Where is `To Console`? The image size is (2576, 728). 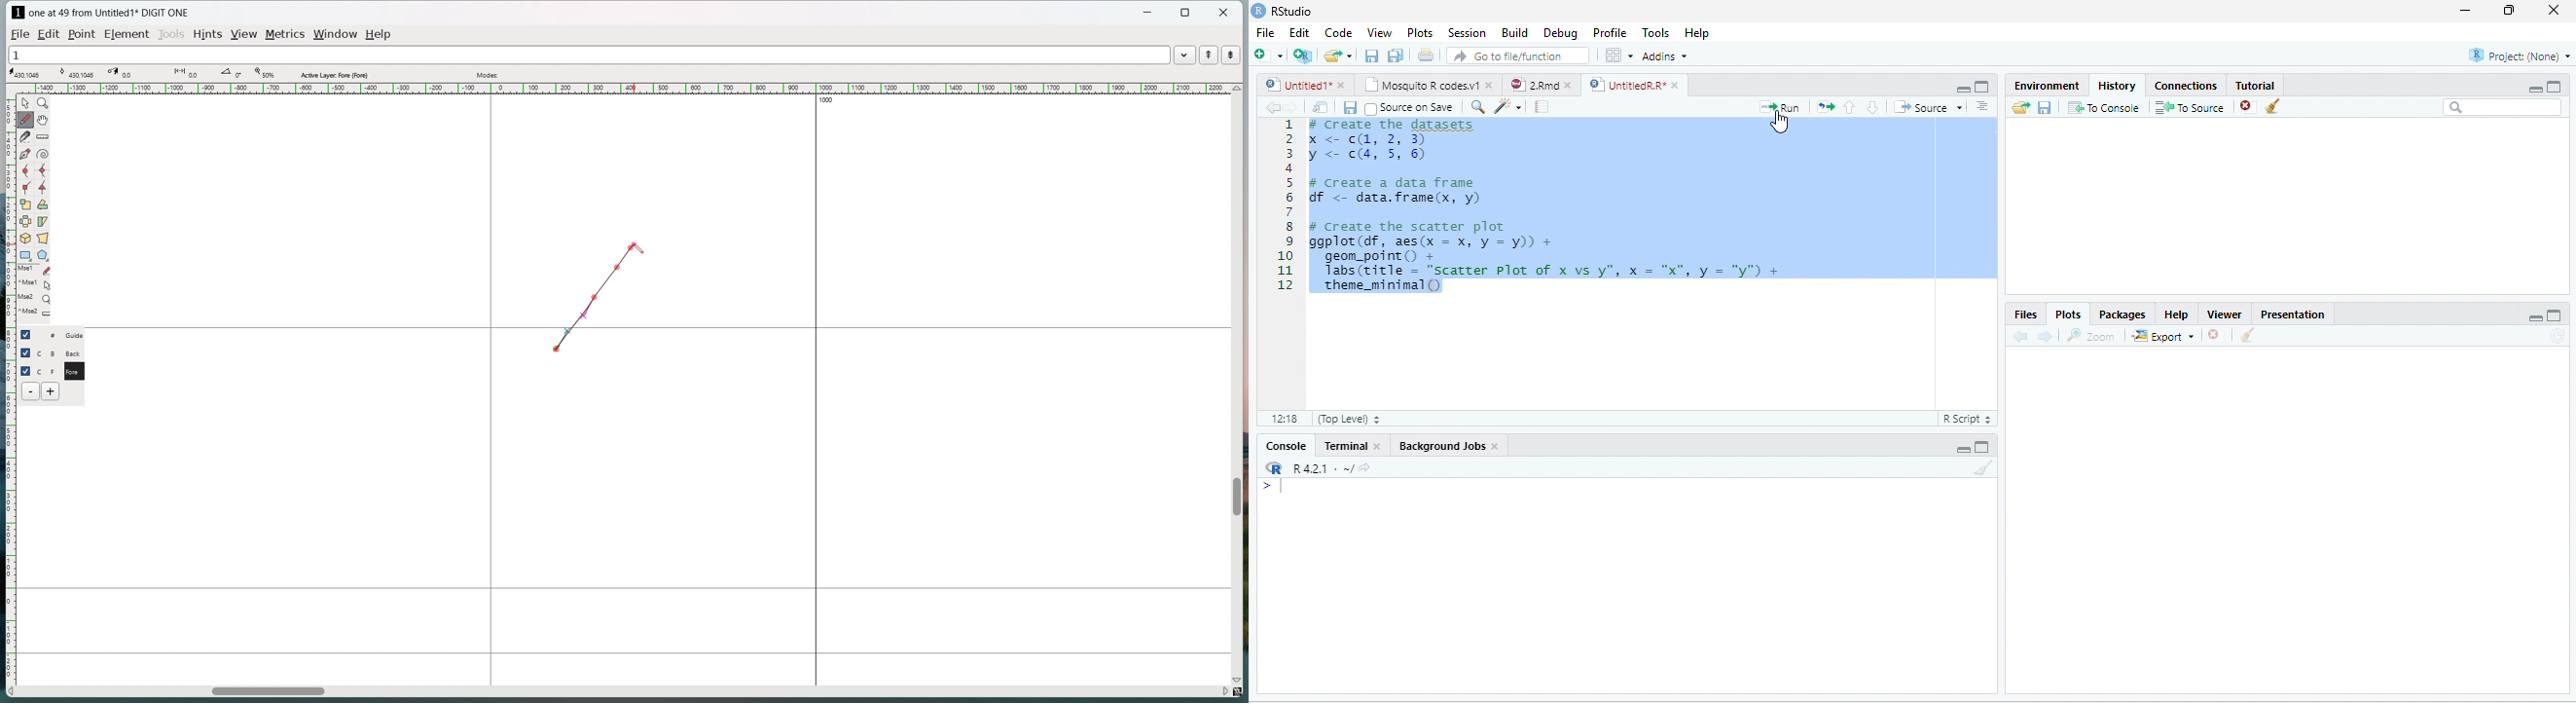
To Console is located at coordinates (2104, 108).